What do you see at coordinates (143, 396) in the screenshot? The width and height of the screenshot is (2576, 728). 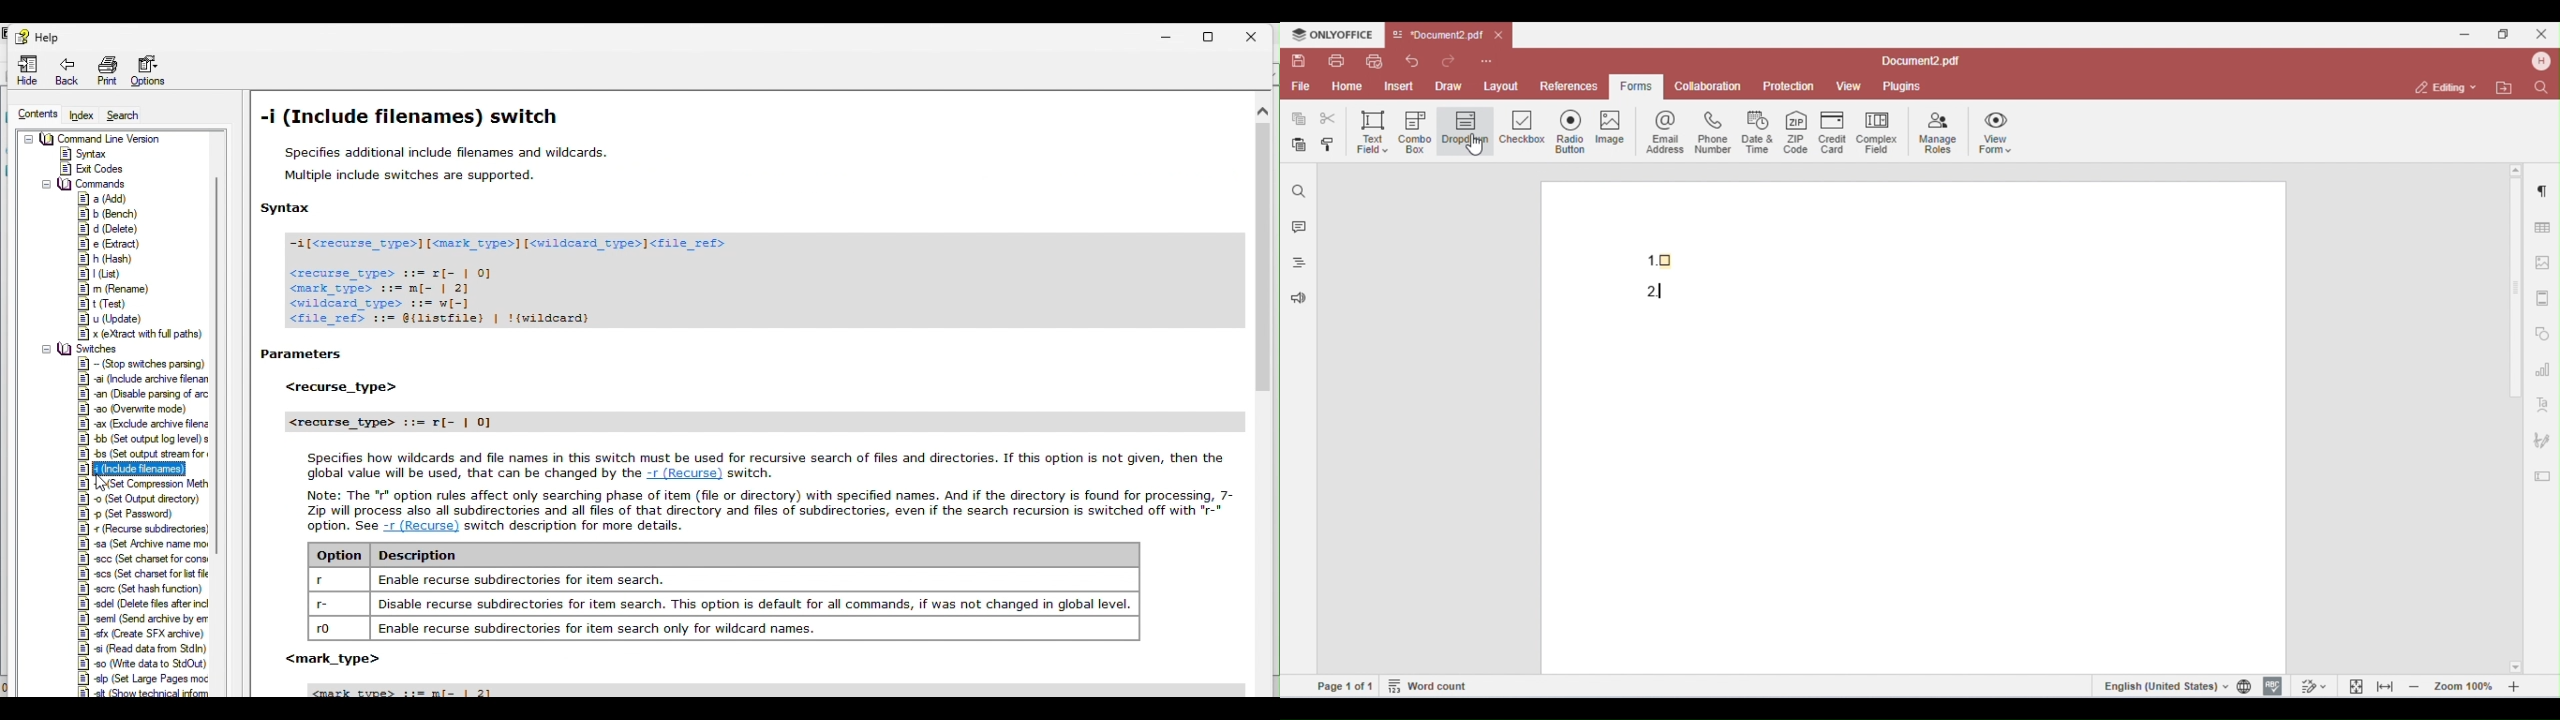 I see `Disable parsing` at bounding box center [143, 396].